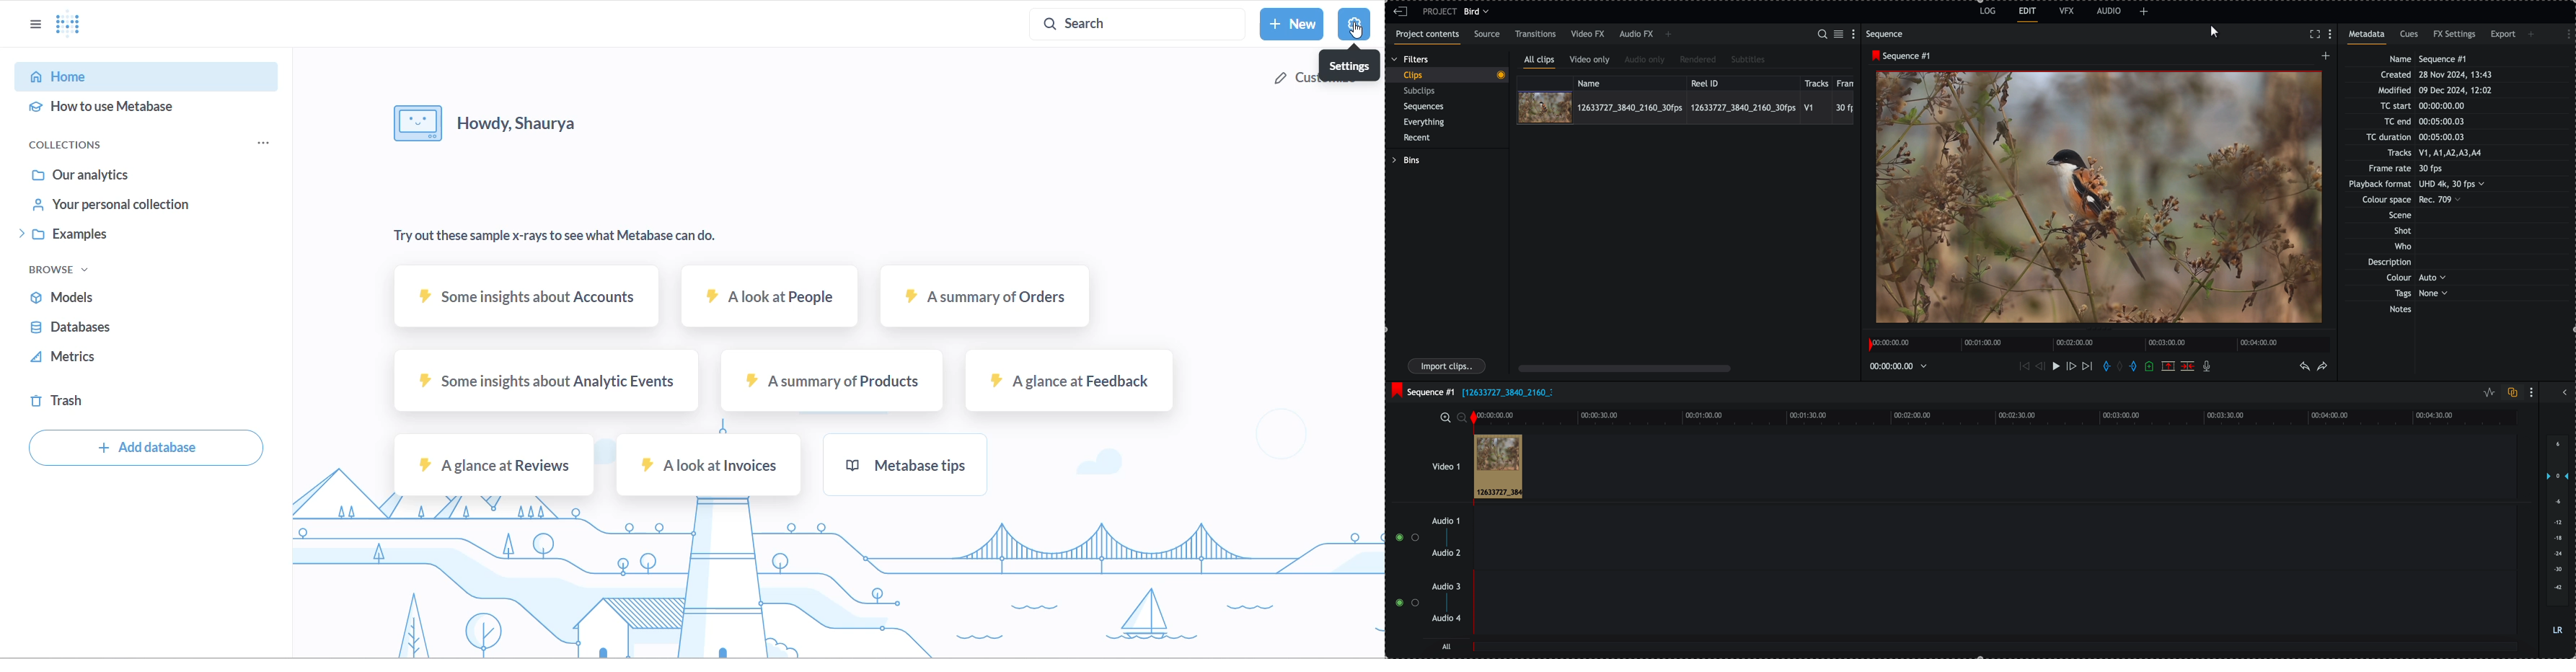 The width and height of the screenshot is (2576, 672). What do you see at coordinates (989, 297) in the screenshot?
I see `A summary of orders sample` at bounding box center [989, 297].